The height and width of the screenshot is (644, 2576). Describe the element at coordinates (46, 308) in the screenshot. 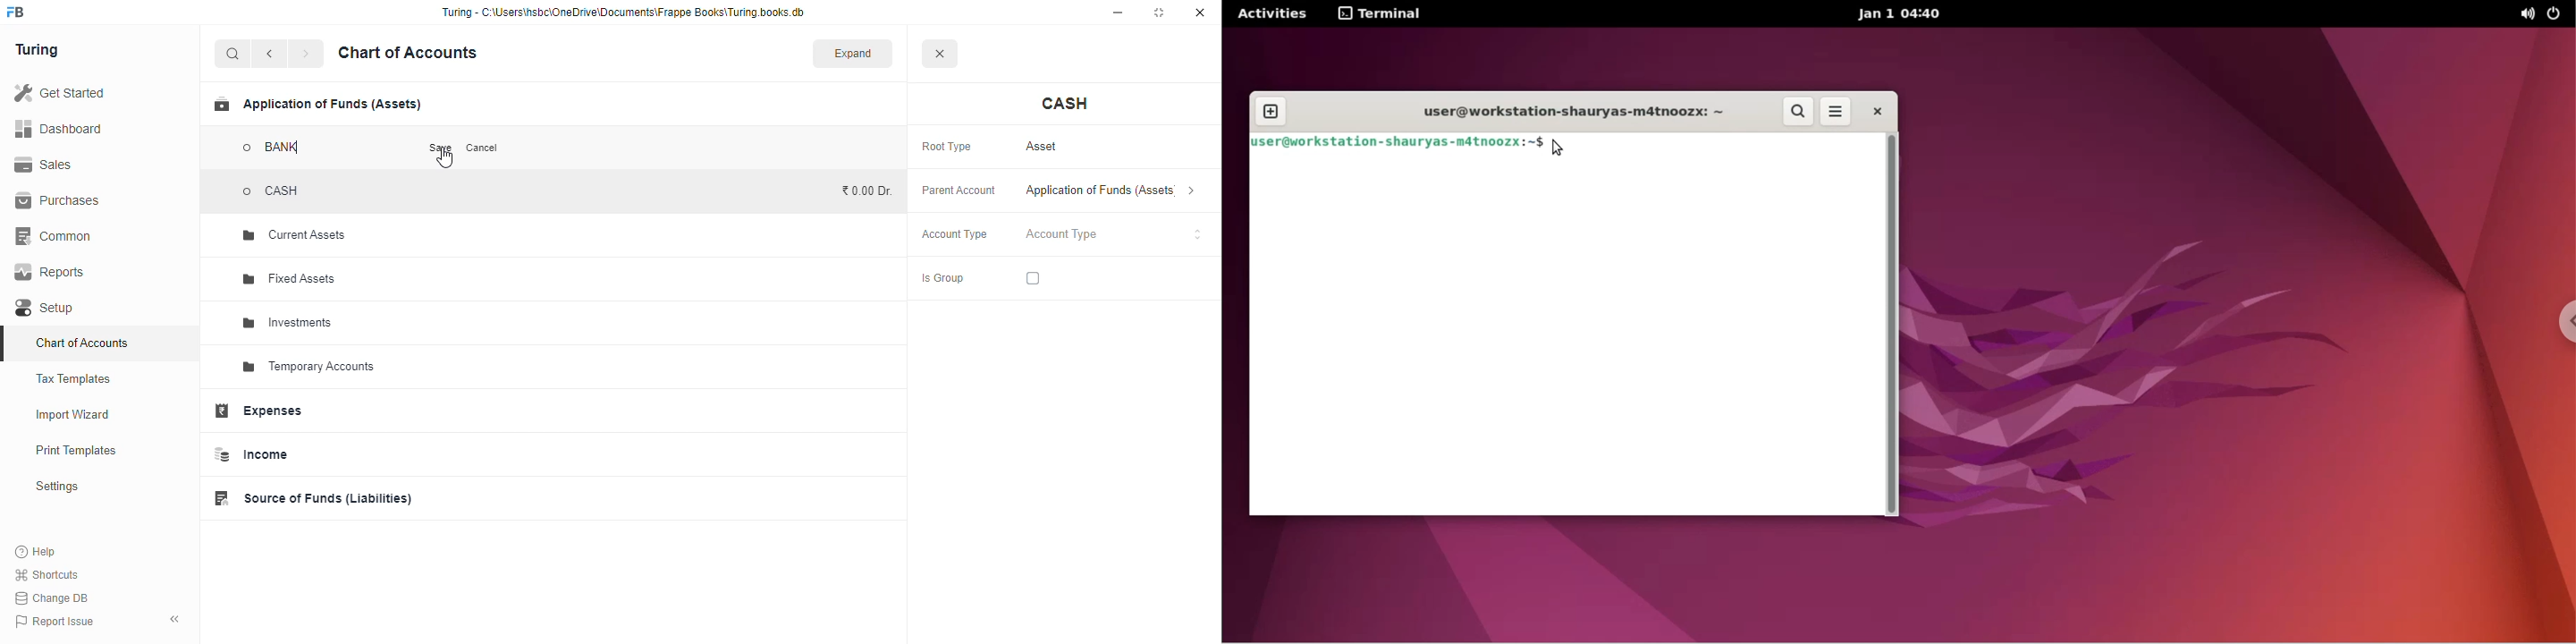

I see `setup` at that location.